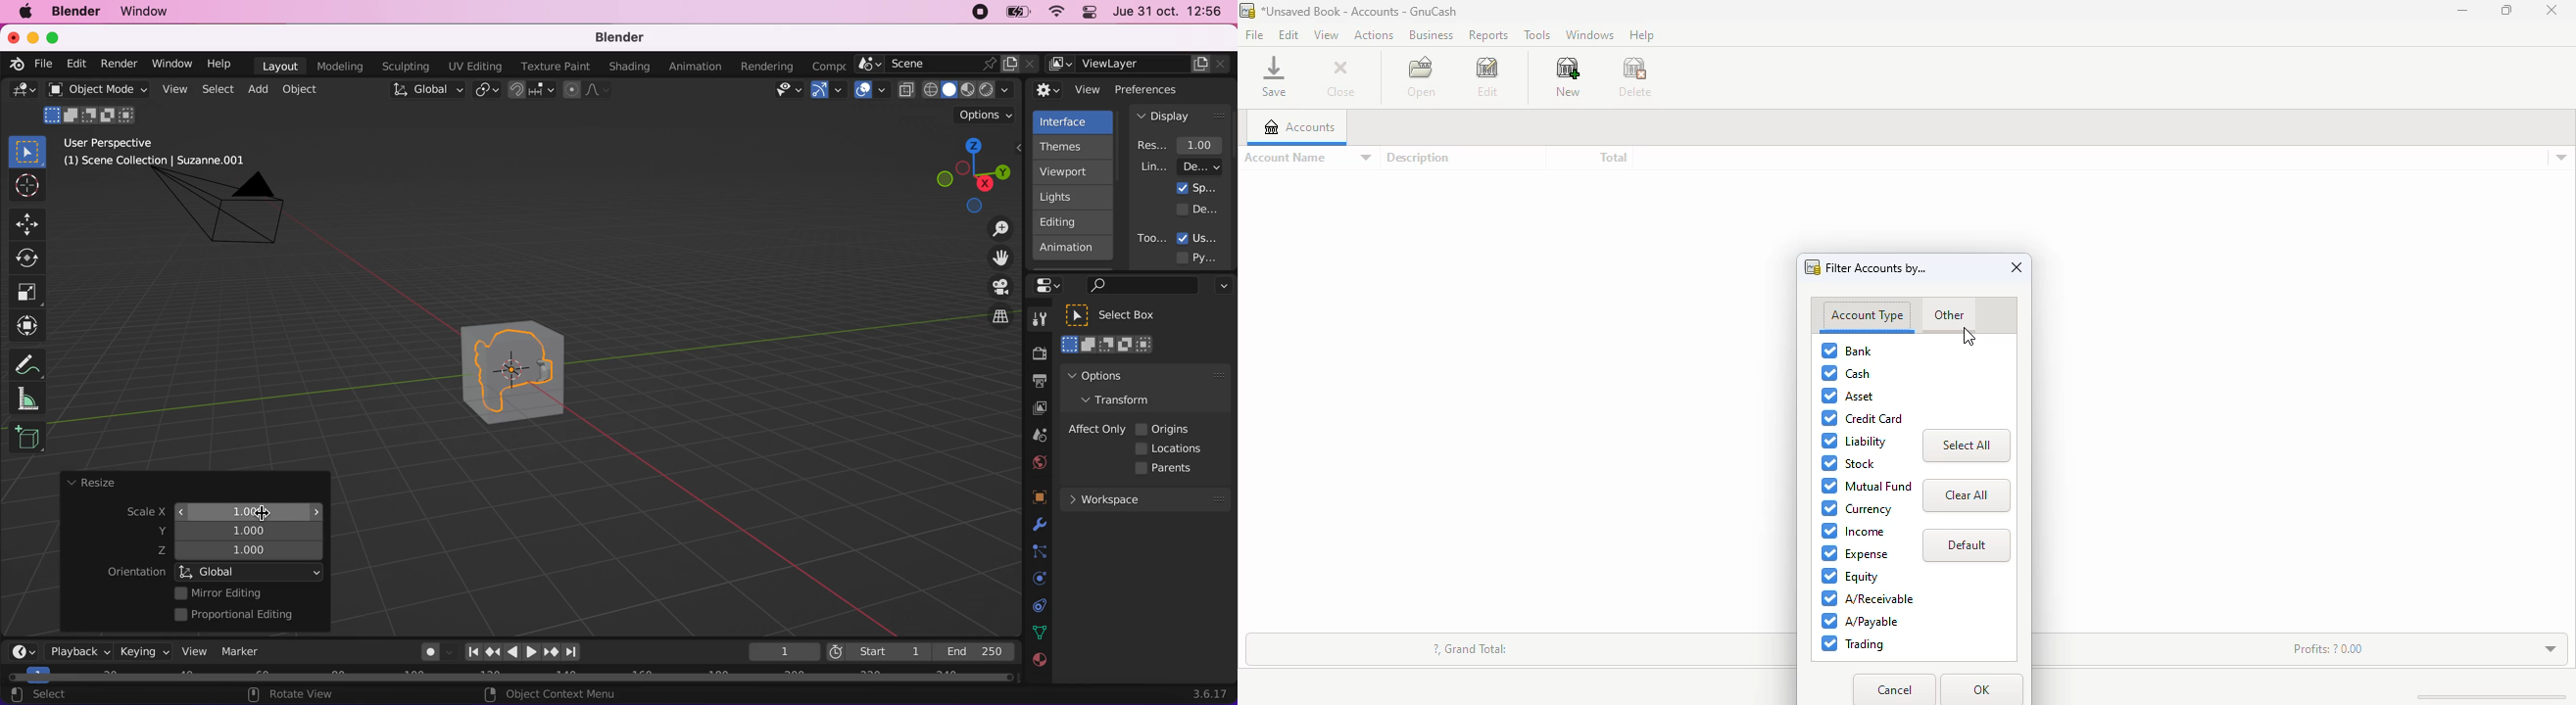  Describe the element at coordinates (825, 65) in the screenshot. I see `active workspace` at that location.